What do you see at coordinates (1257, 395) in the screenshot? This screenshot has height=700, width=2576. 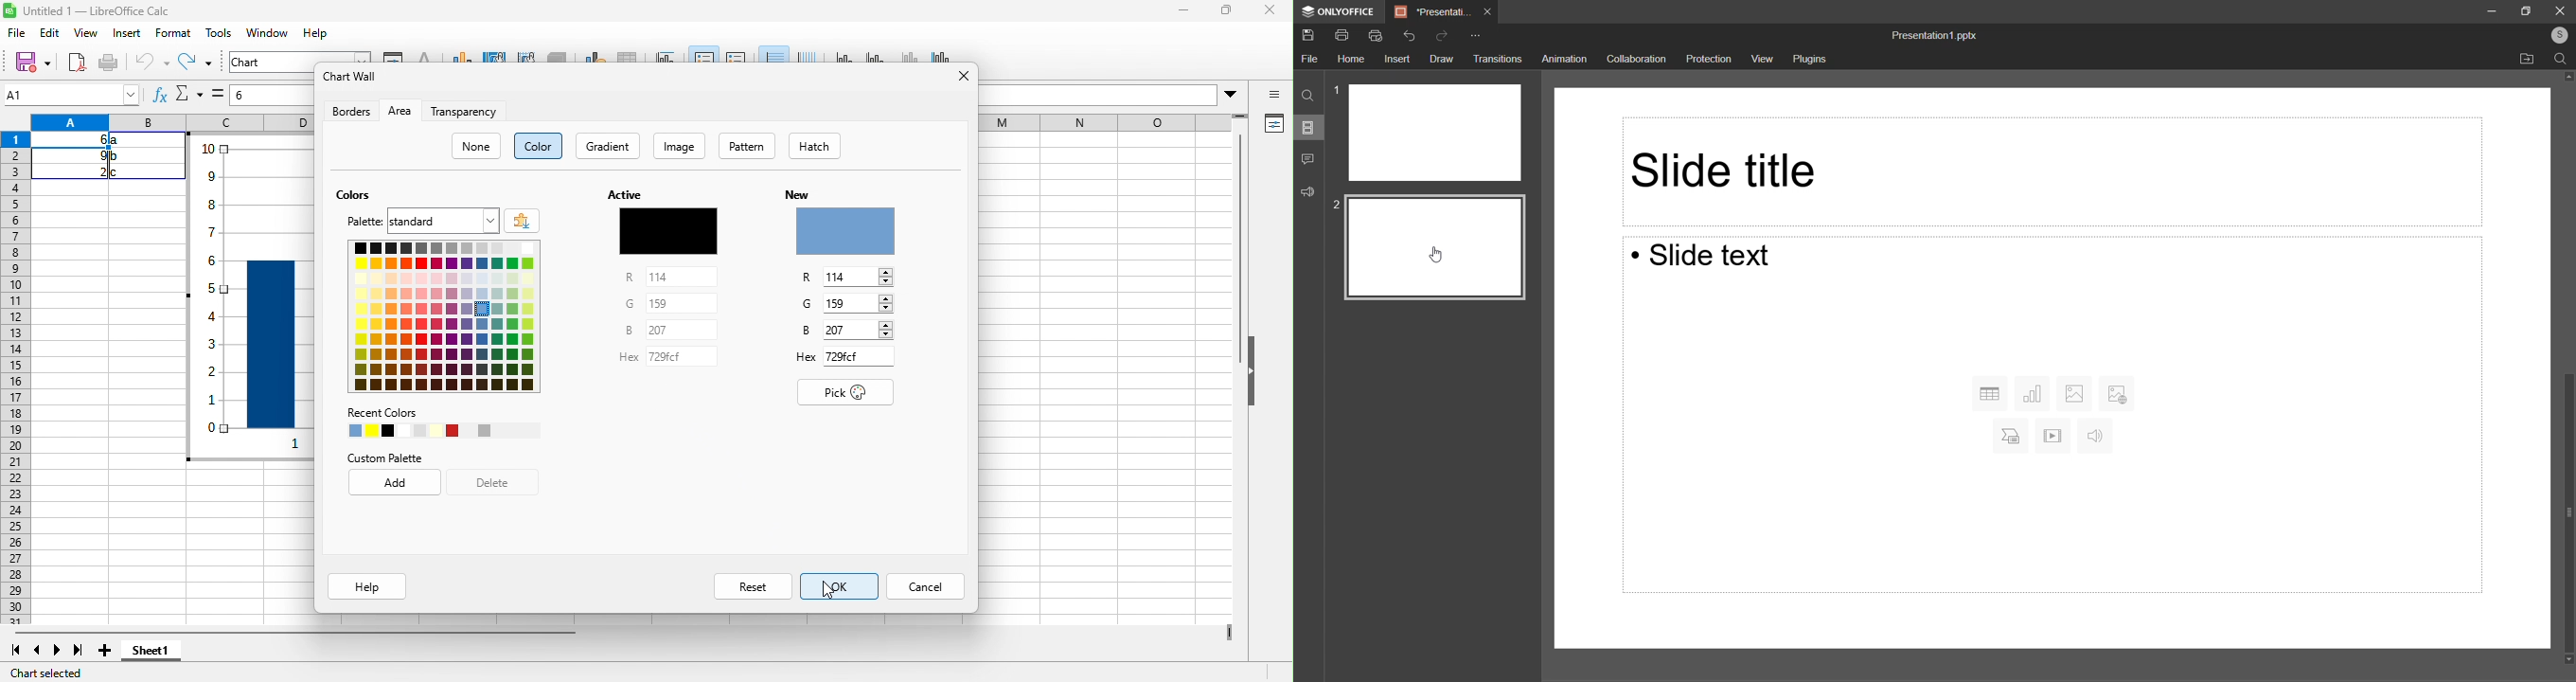 I see `hide` at bounding box center [1257, 395].